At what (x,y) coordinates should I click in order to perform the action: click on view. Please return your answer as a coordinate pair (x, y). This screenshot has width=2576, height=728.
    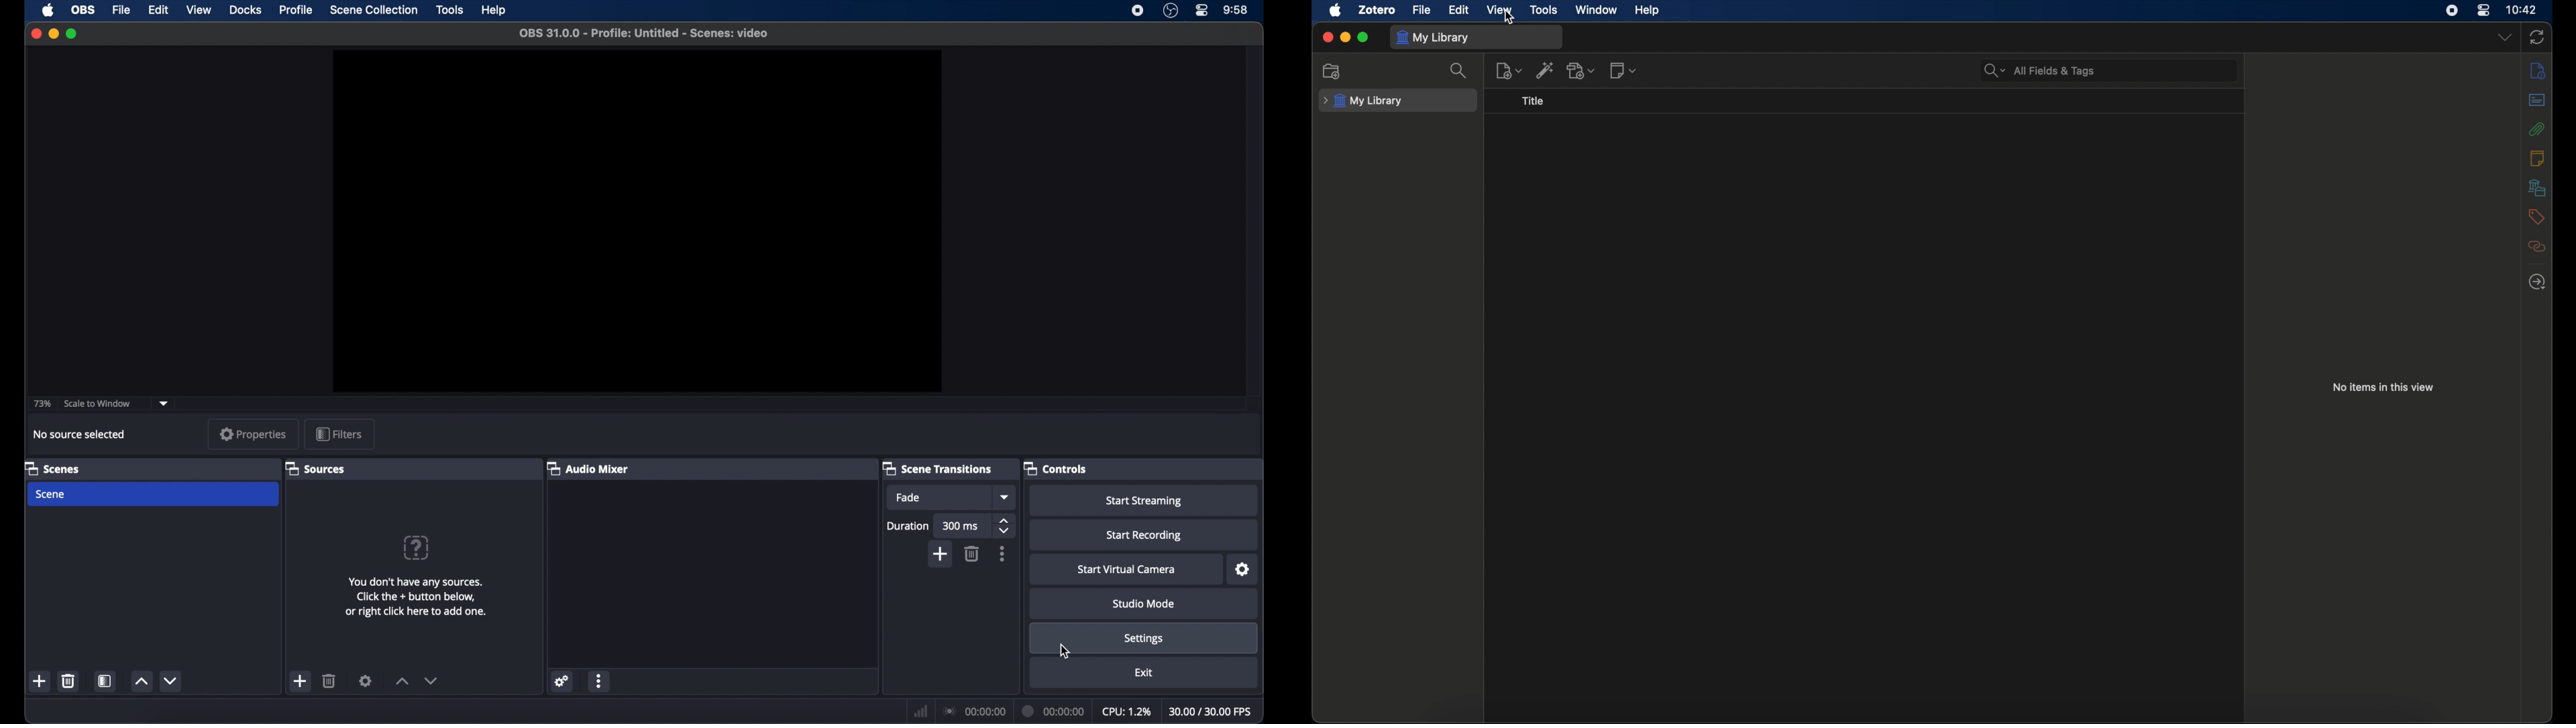
    Looking at the image, I should click on (1499, 9).